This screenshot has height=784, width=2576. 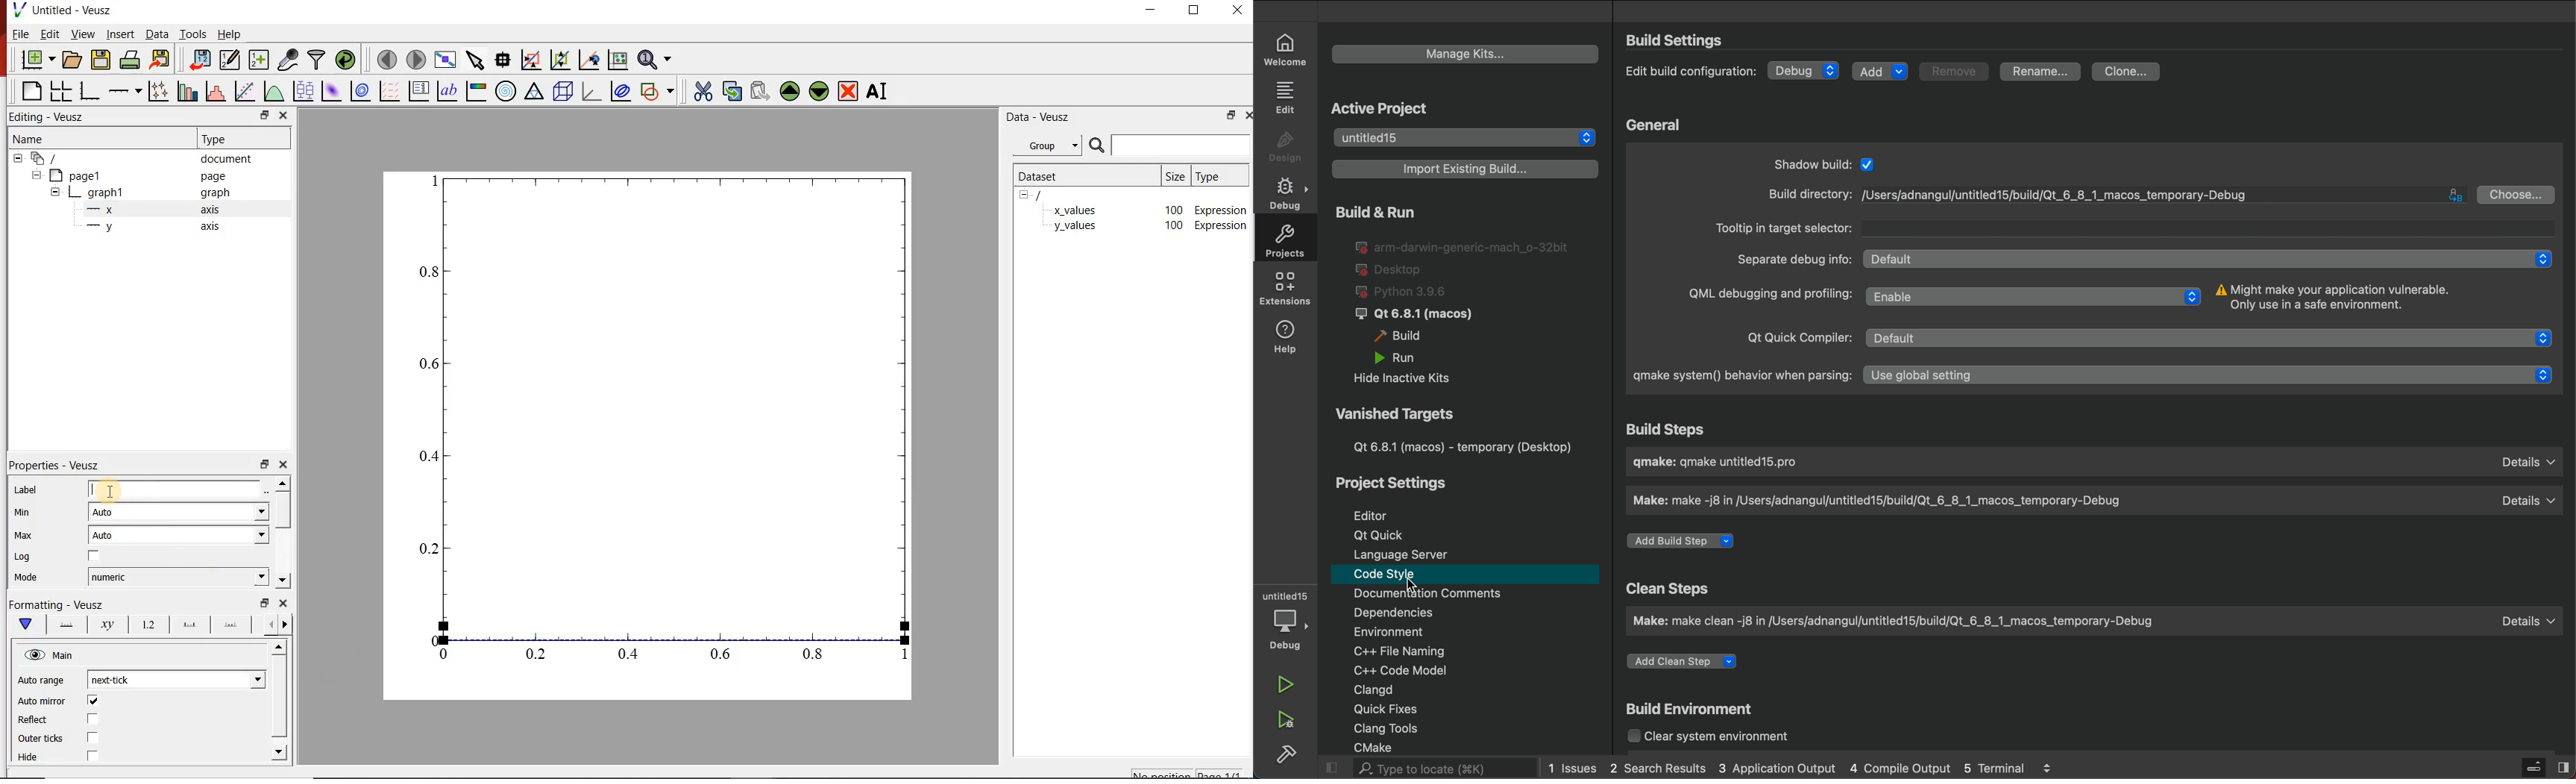 What do you see at coordinates (55, 191) in the screenshot?
I see `hide` at bounding box center [55, 191].